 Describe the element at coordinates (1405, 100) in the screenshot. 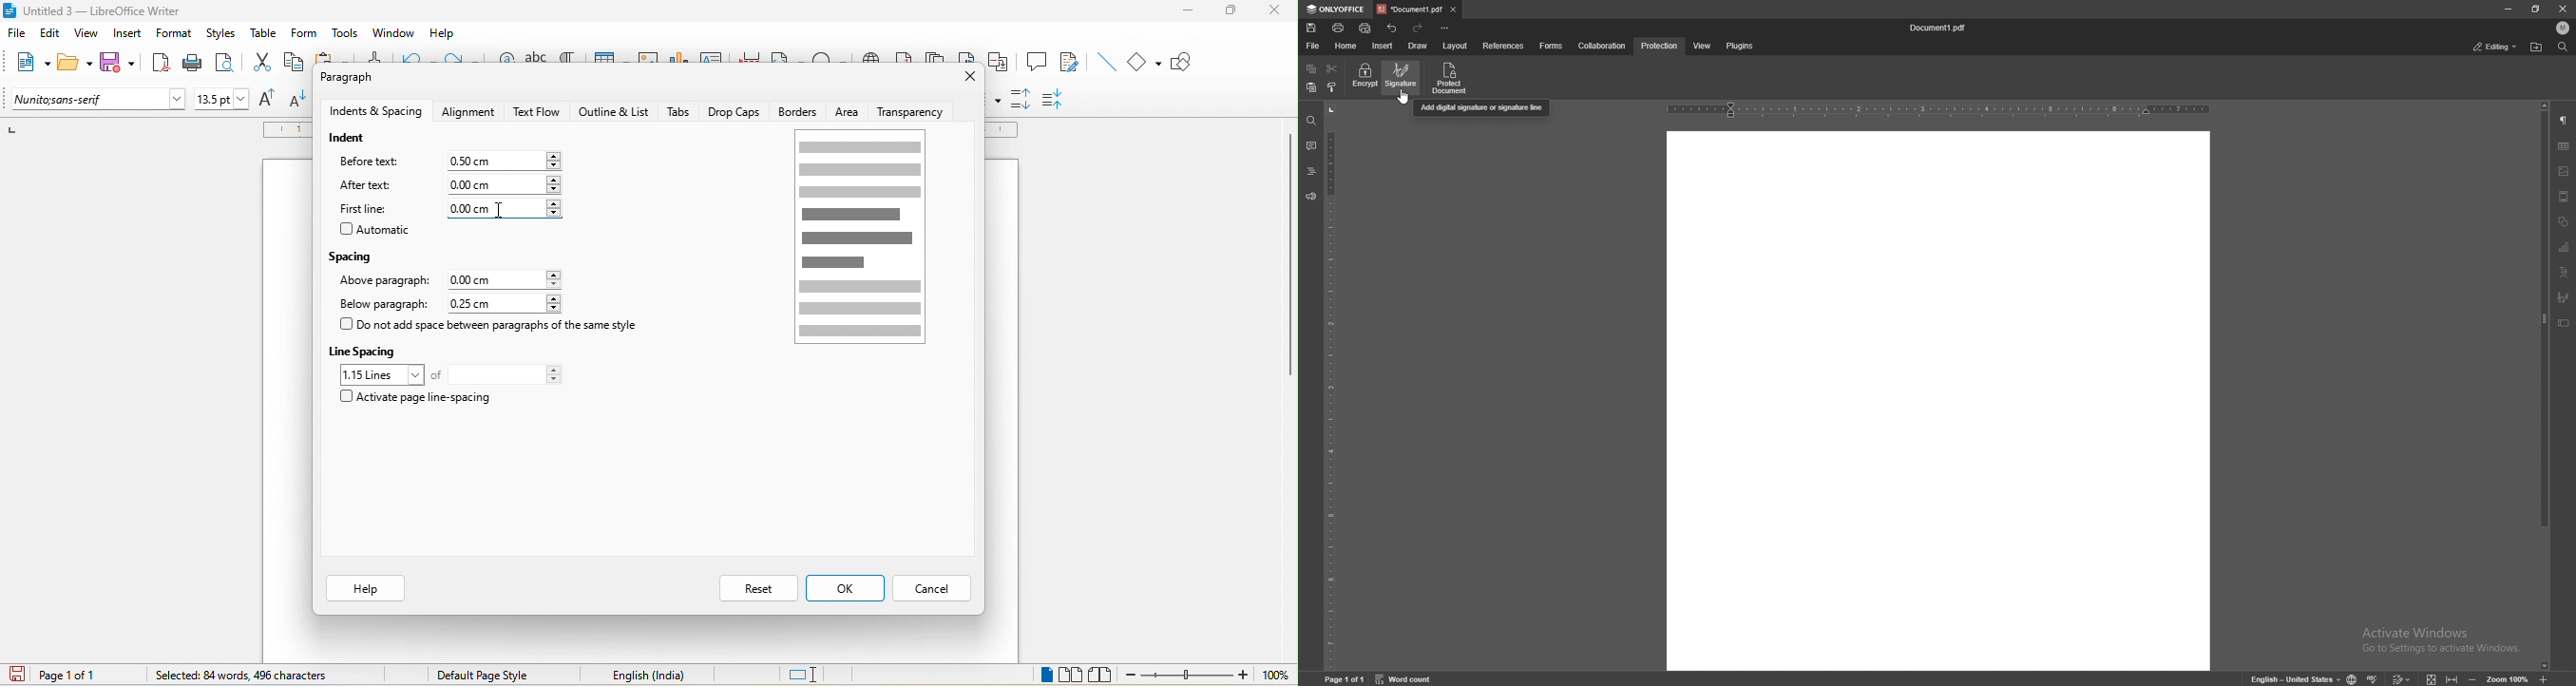

I see `CURSOR` at that location.